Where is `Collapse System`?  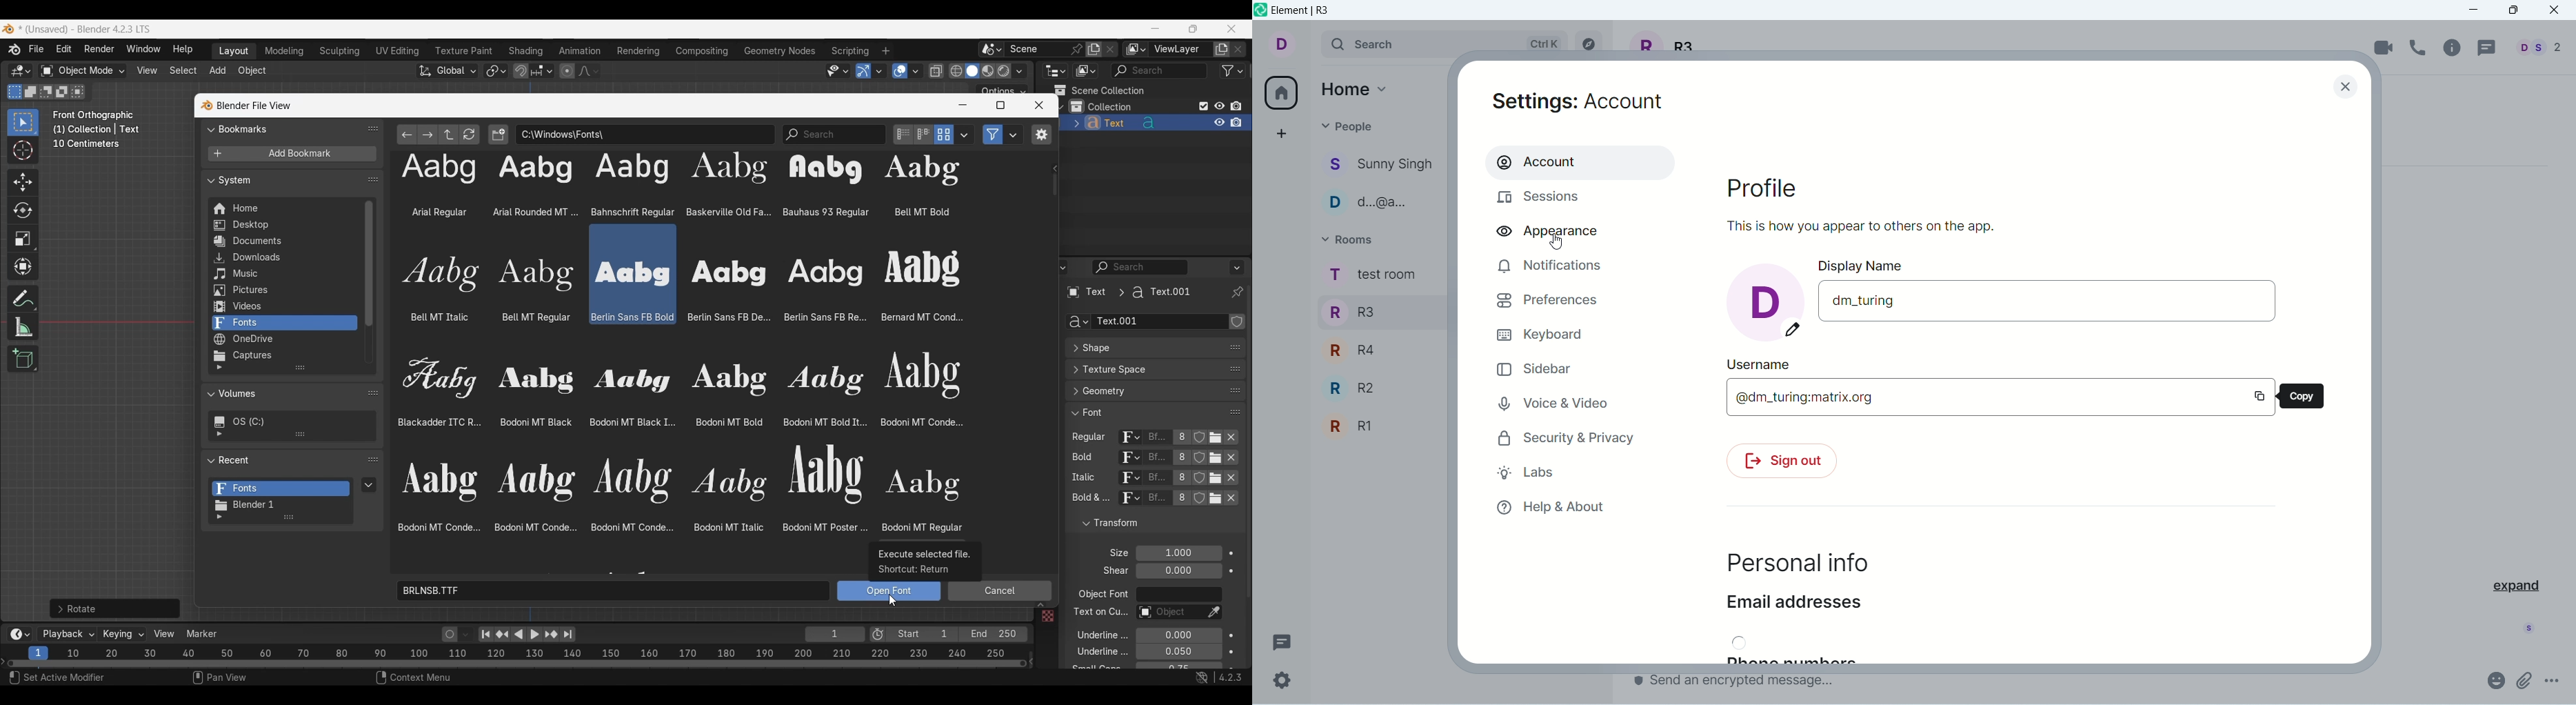 Collapse System is located at coordinates (283, 180).